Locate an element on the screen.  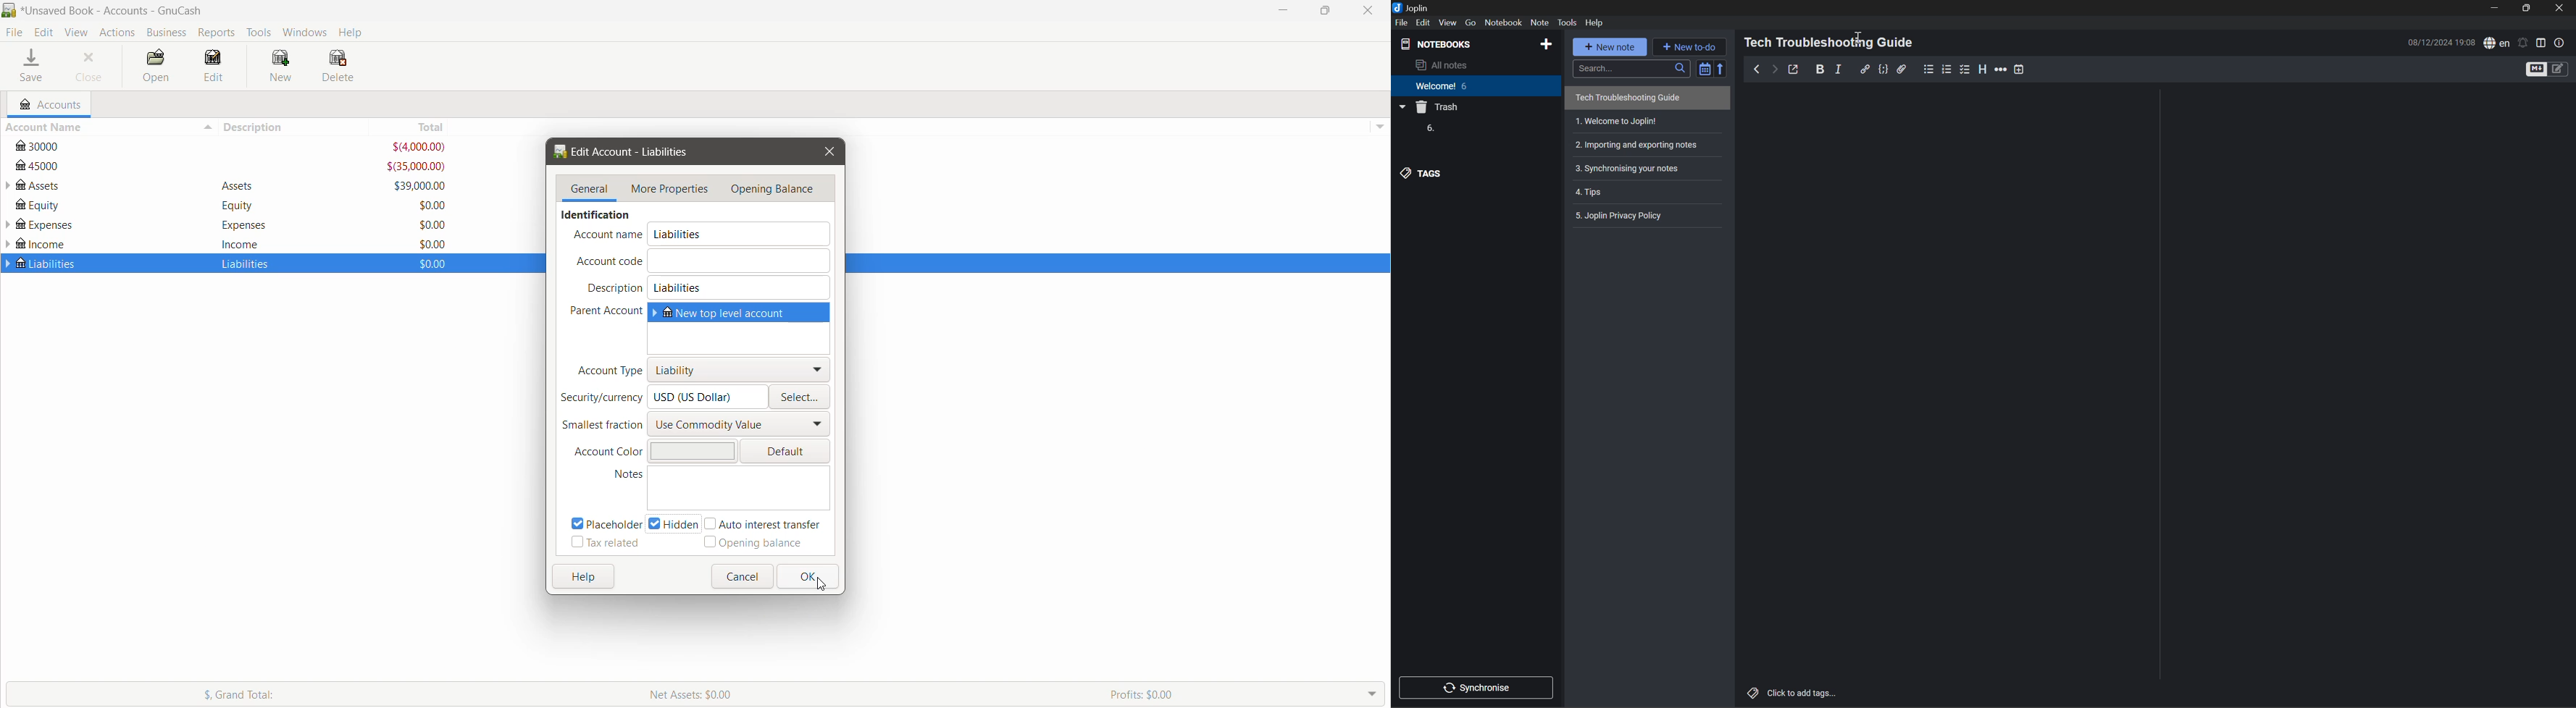
Edit Account - Liabilities is located at coordinates (627, 152).